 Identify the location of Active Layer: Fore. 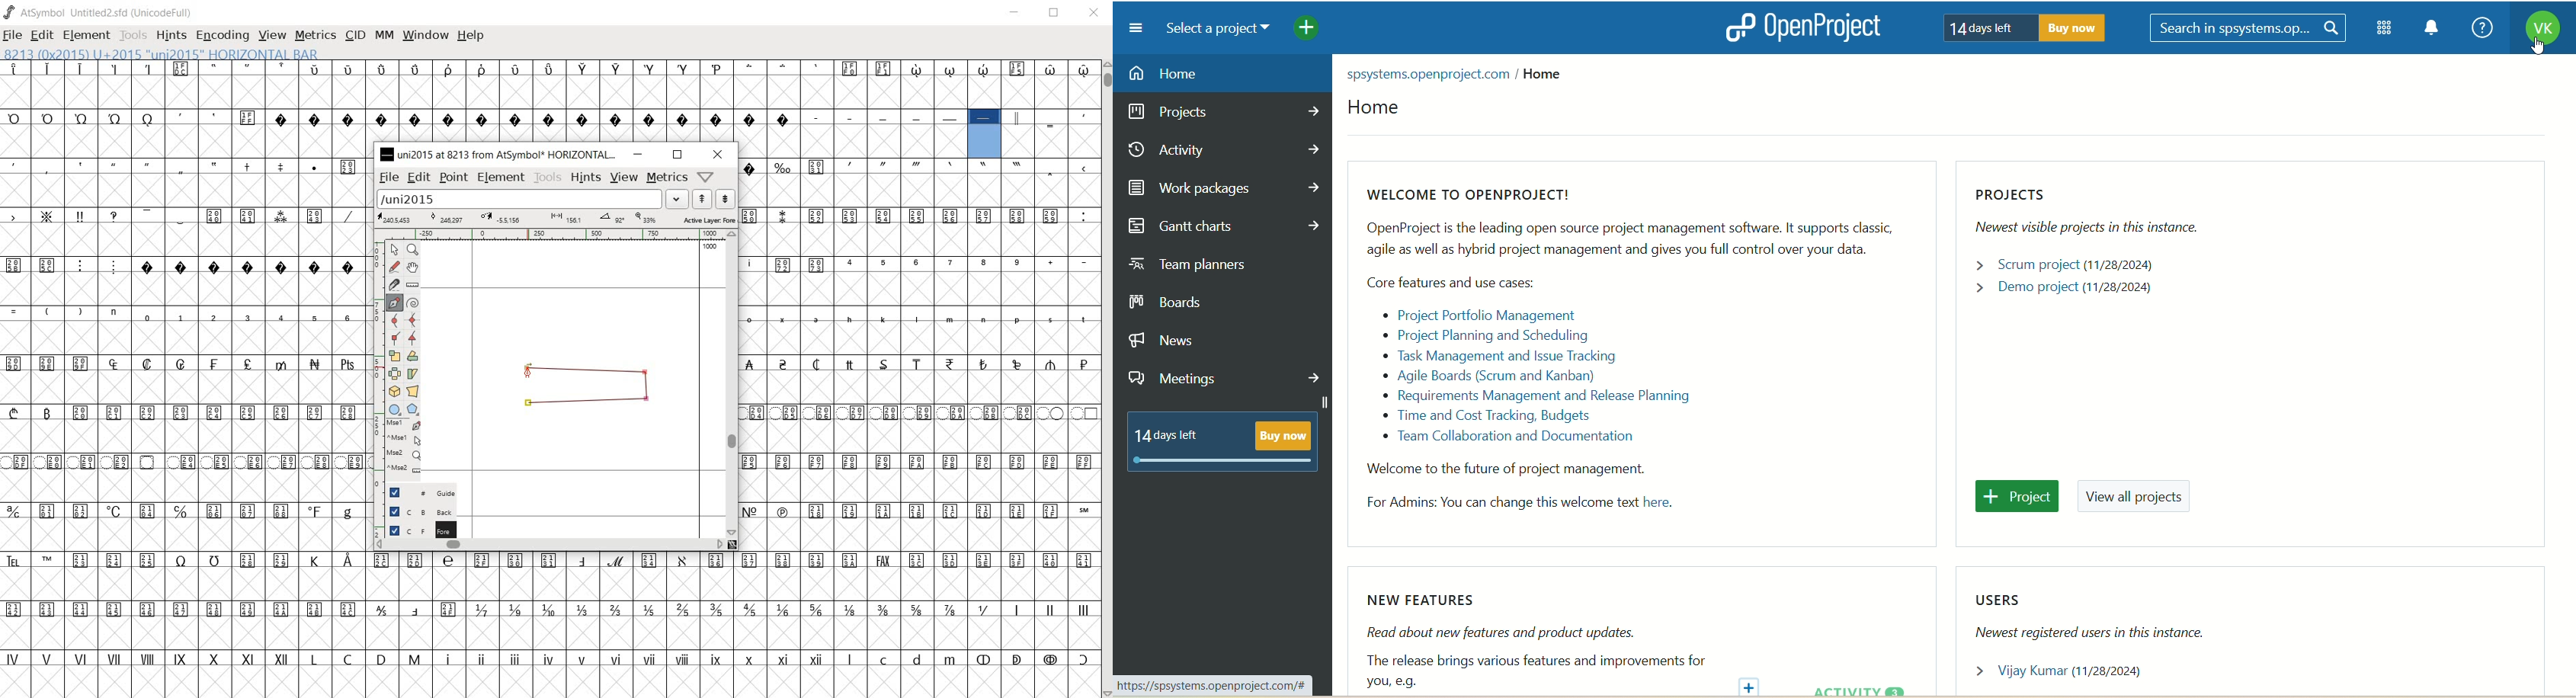
(556, 220).